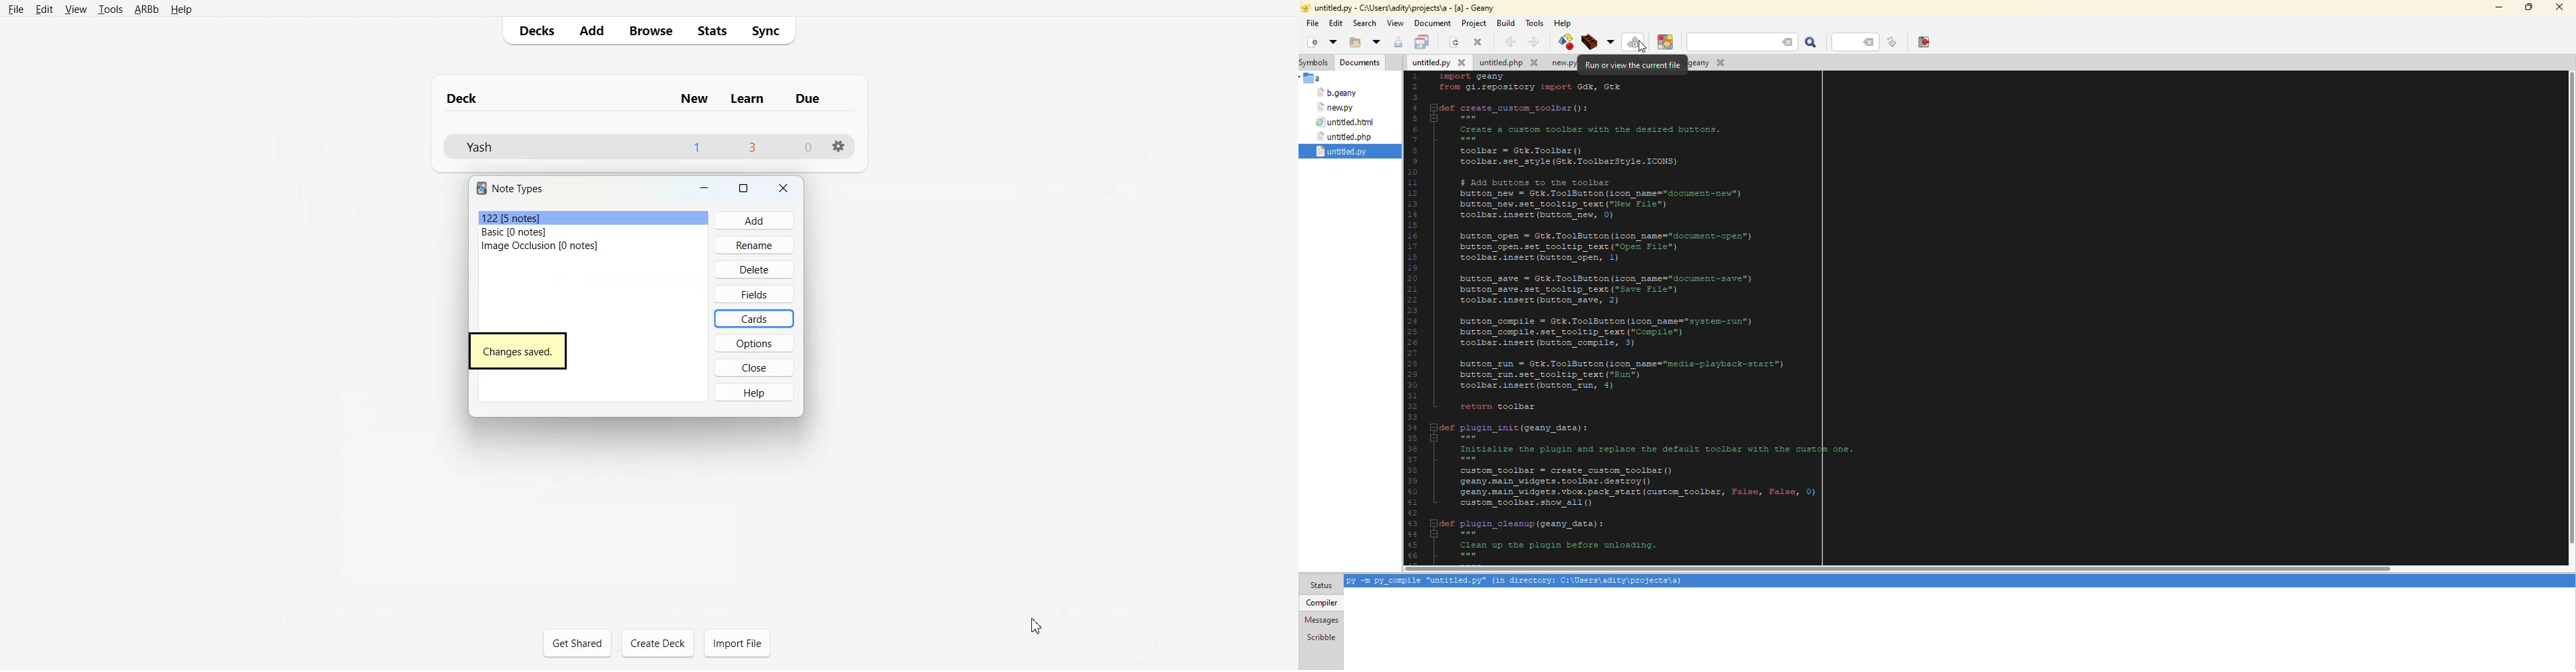  I want to click on delete, so click(757, 268).